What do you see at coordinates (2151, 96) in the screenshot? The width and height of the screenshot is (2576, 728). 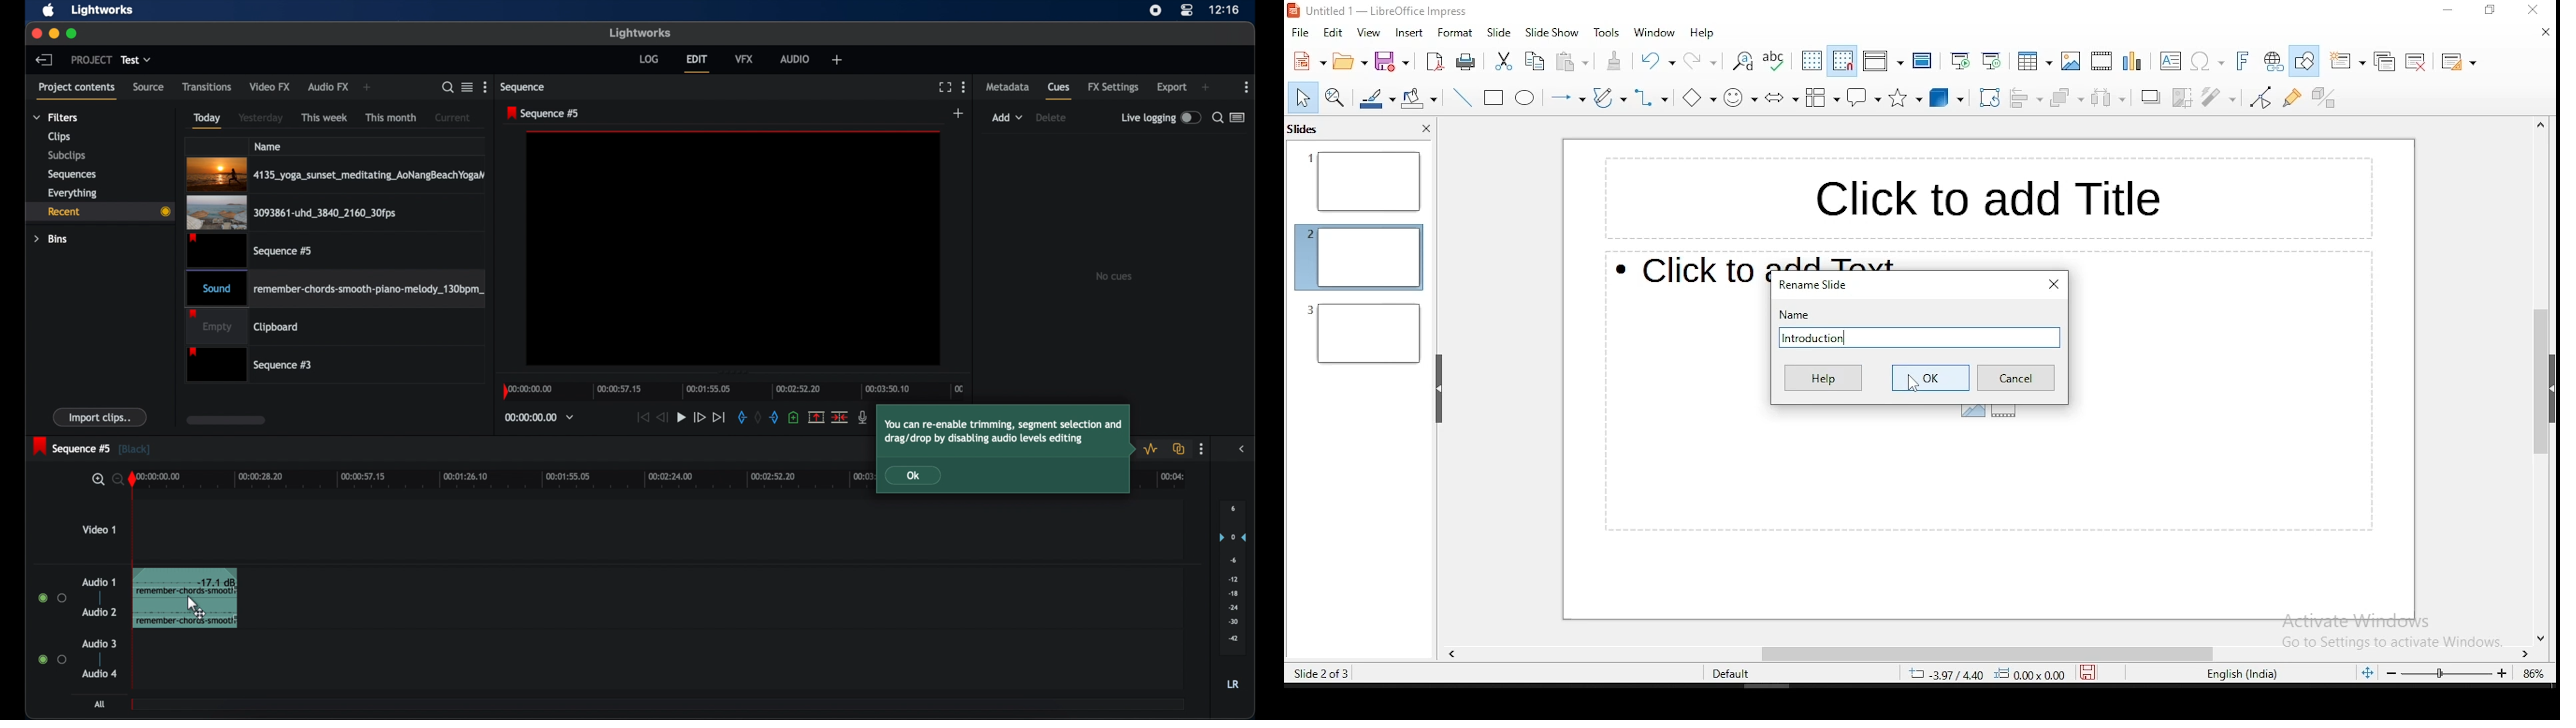 I see `Shadow` at bounding box center [2151, 96].